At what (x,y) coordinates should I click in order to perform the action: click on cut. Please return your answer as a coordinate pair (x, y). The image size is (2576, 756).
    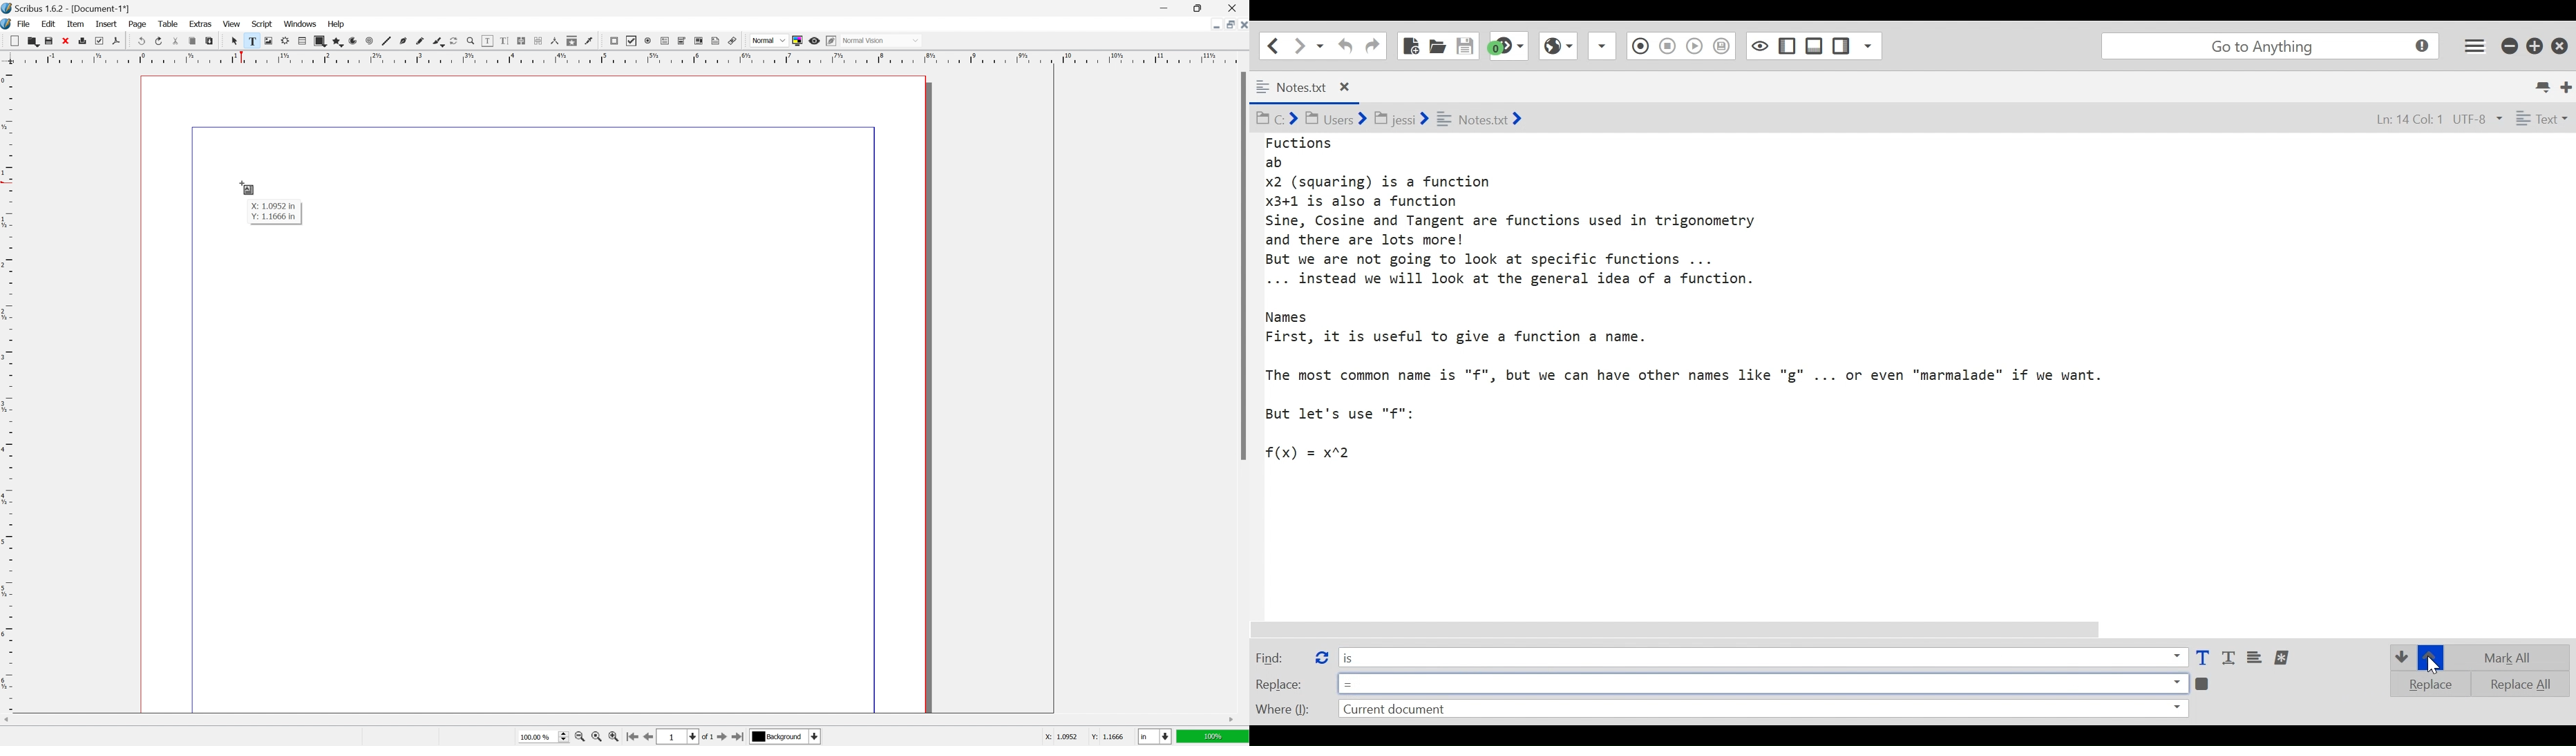
    Looking at the image, I should click on (175, 41).